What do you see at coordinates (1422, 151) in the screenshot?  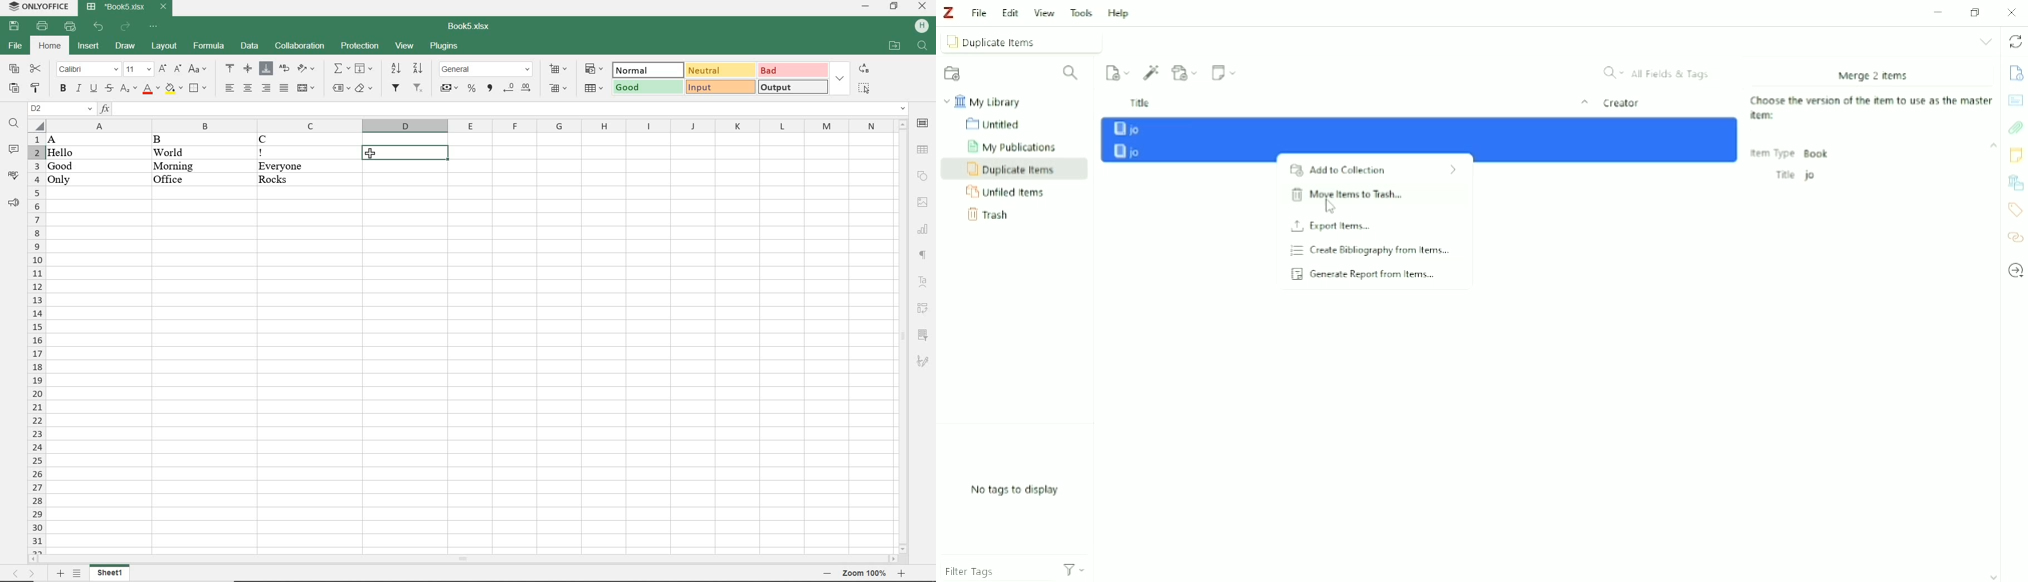 I see `jo` at bounding box center [1422, 151].